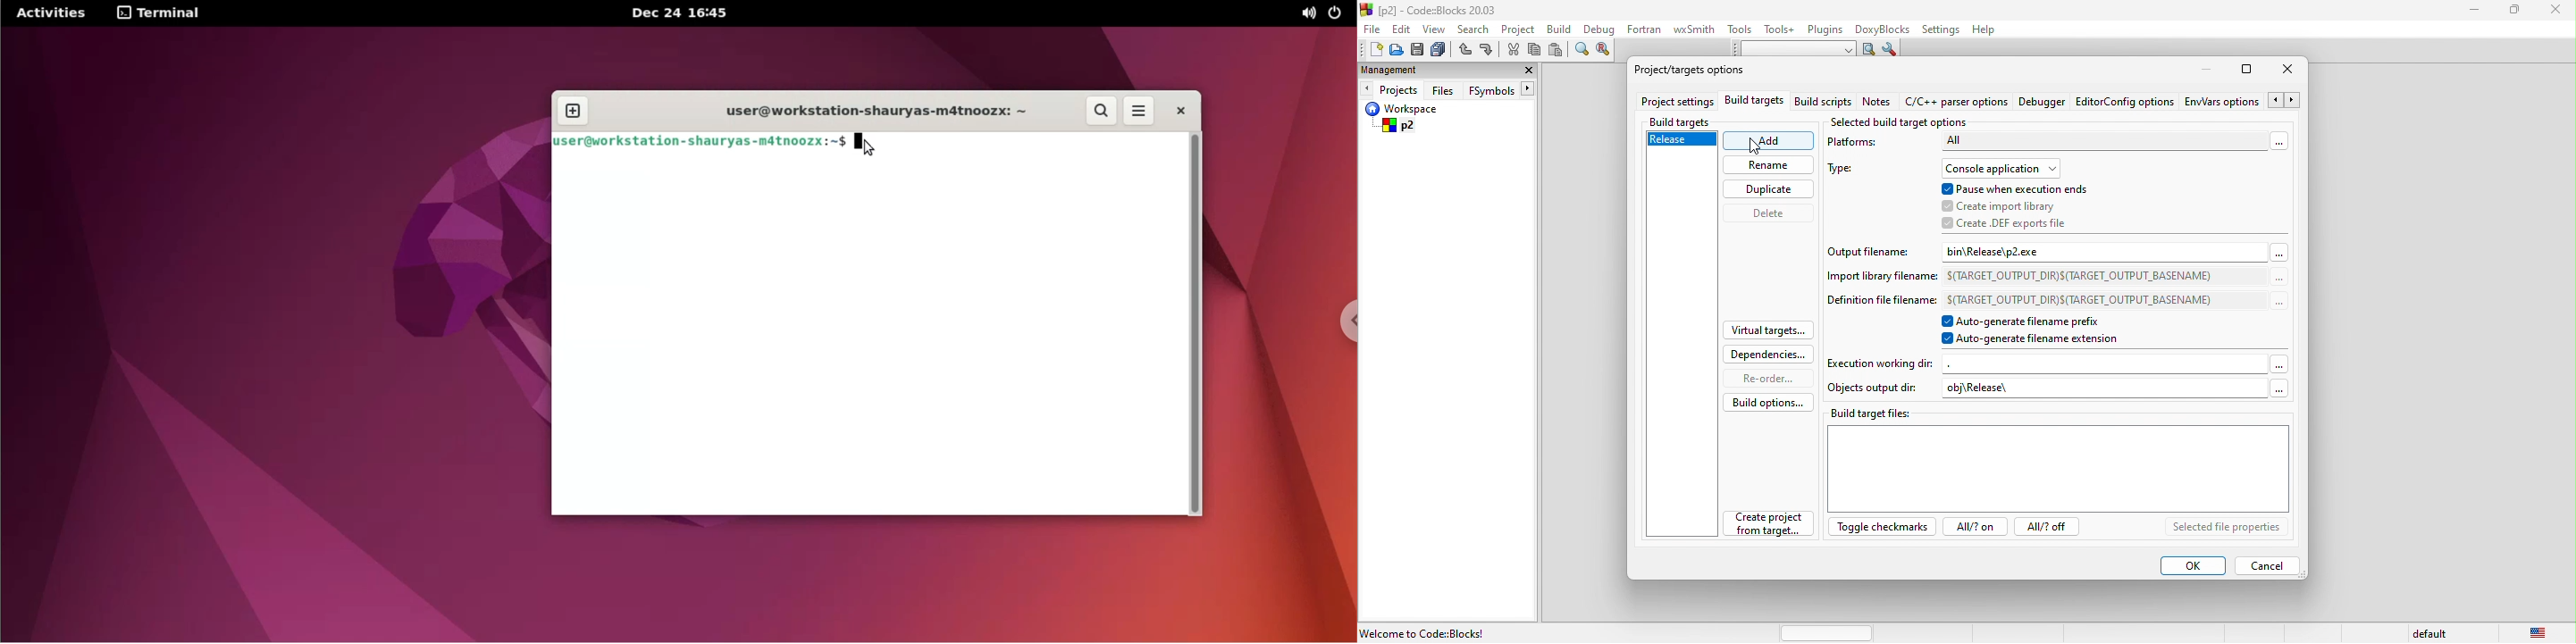  Describe the element at coordinates (2008, 168) in the screenshot. I see `console application` at that location.